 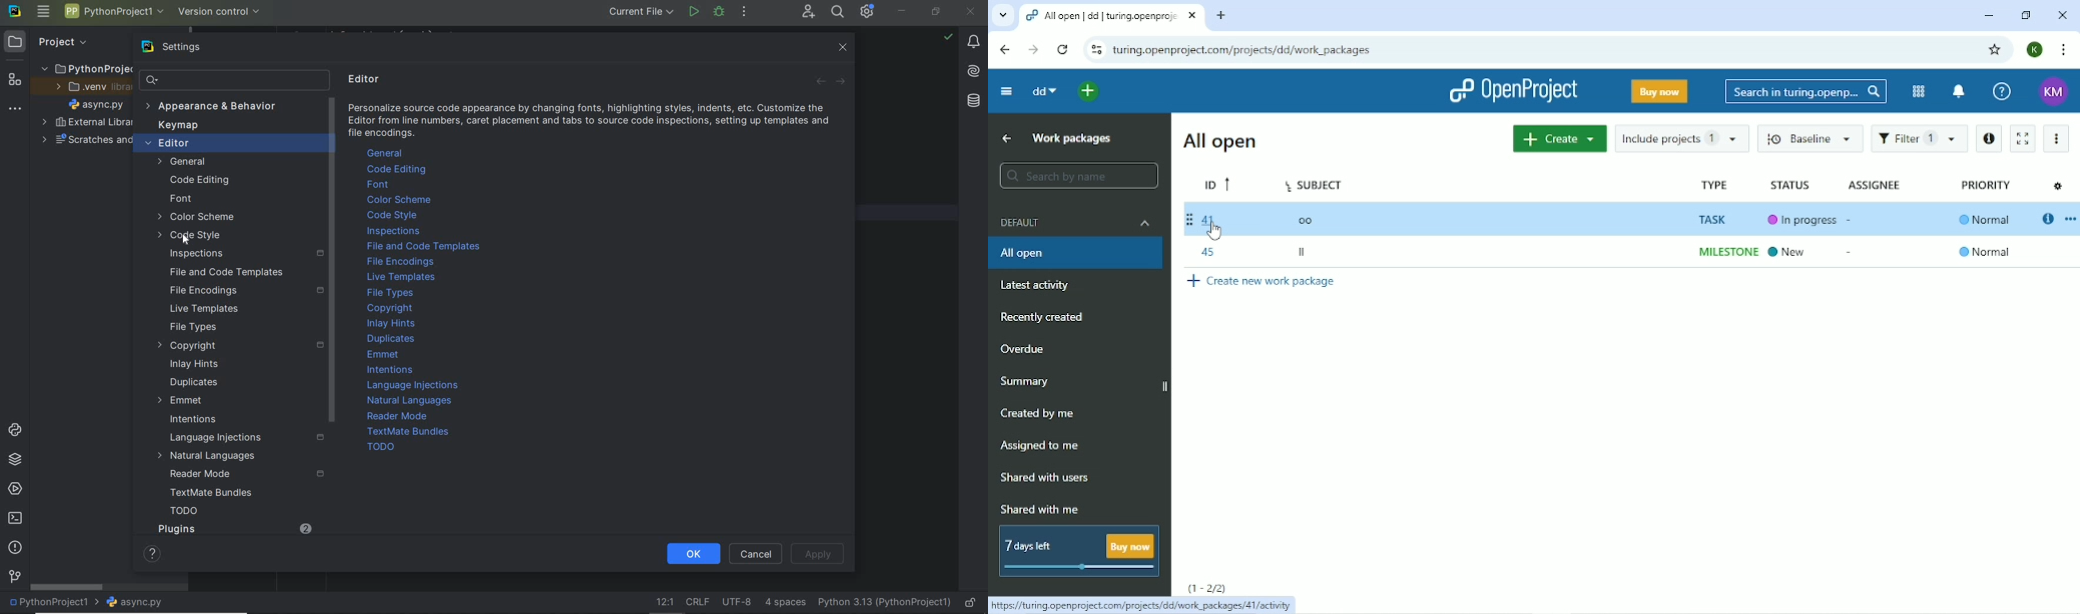 I want to click on Inspections, so click(x=395, y=232).